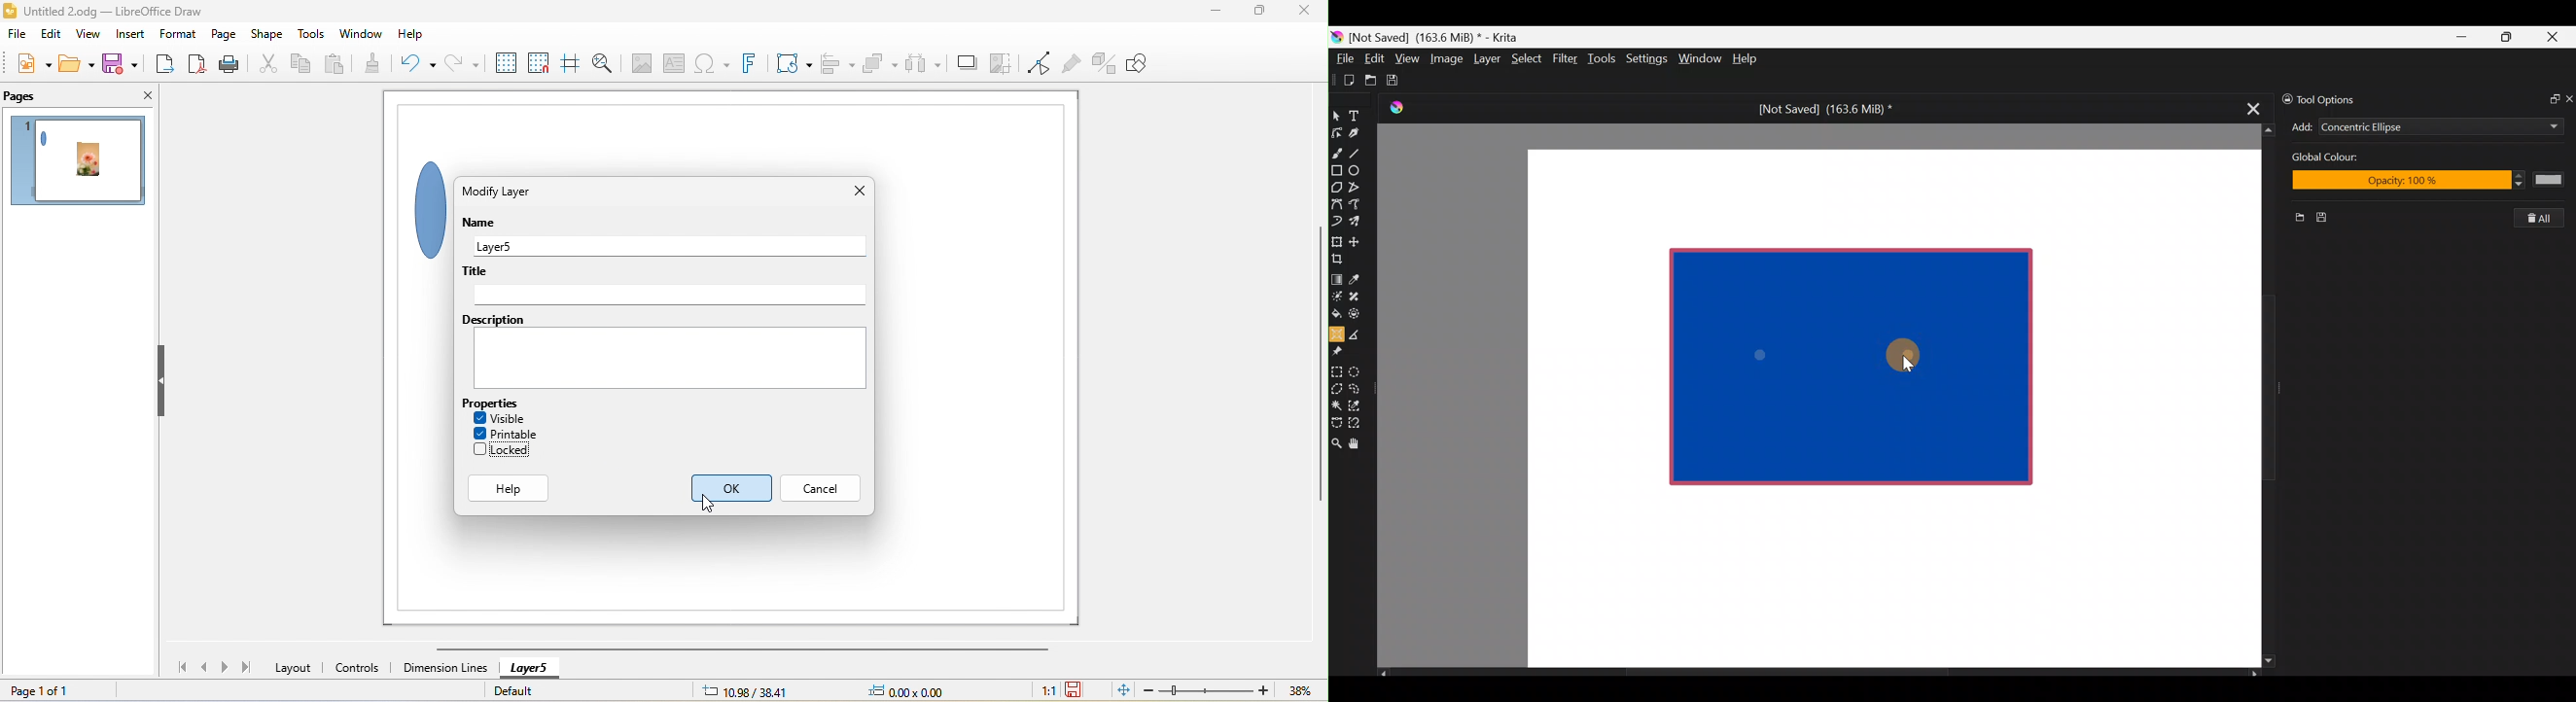 This screenshot has width=2576, height=728. I want to click on Contiguous selection tool, so click(1336, 402).